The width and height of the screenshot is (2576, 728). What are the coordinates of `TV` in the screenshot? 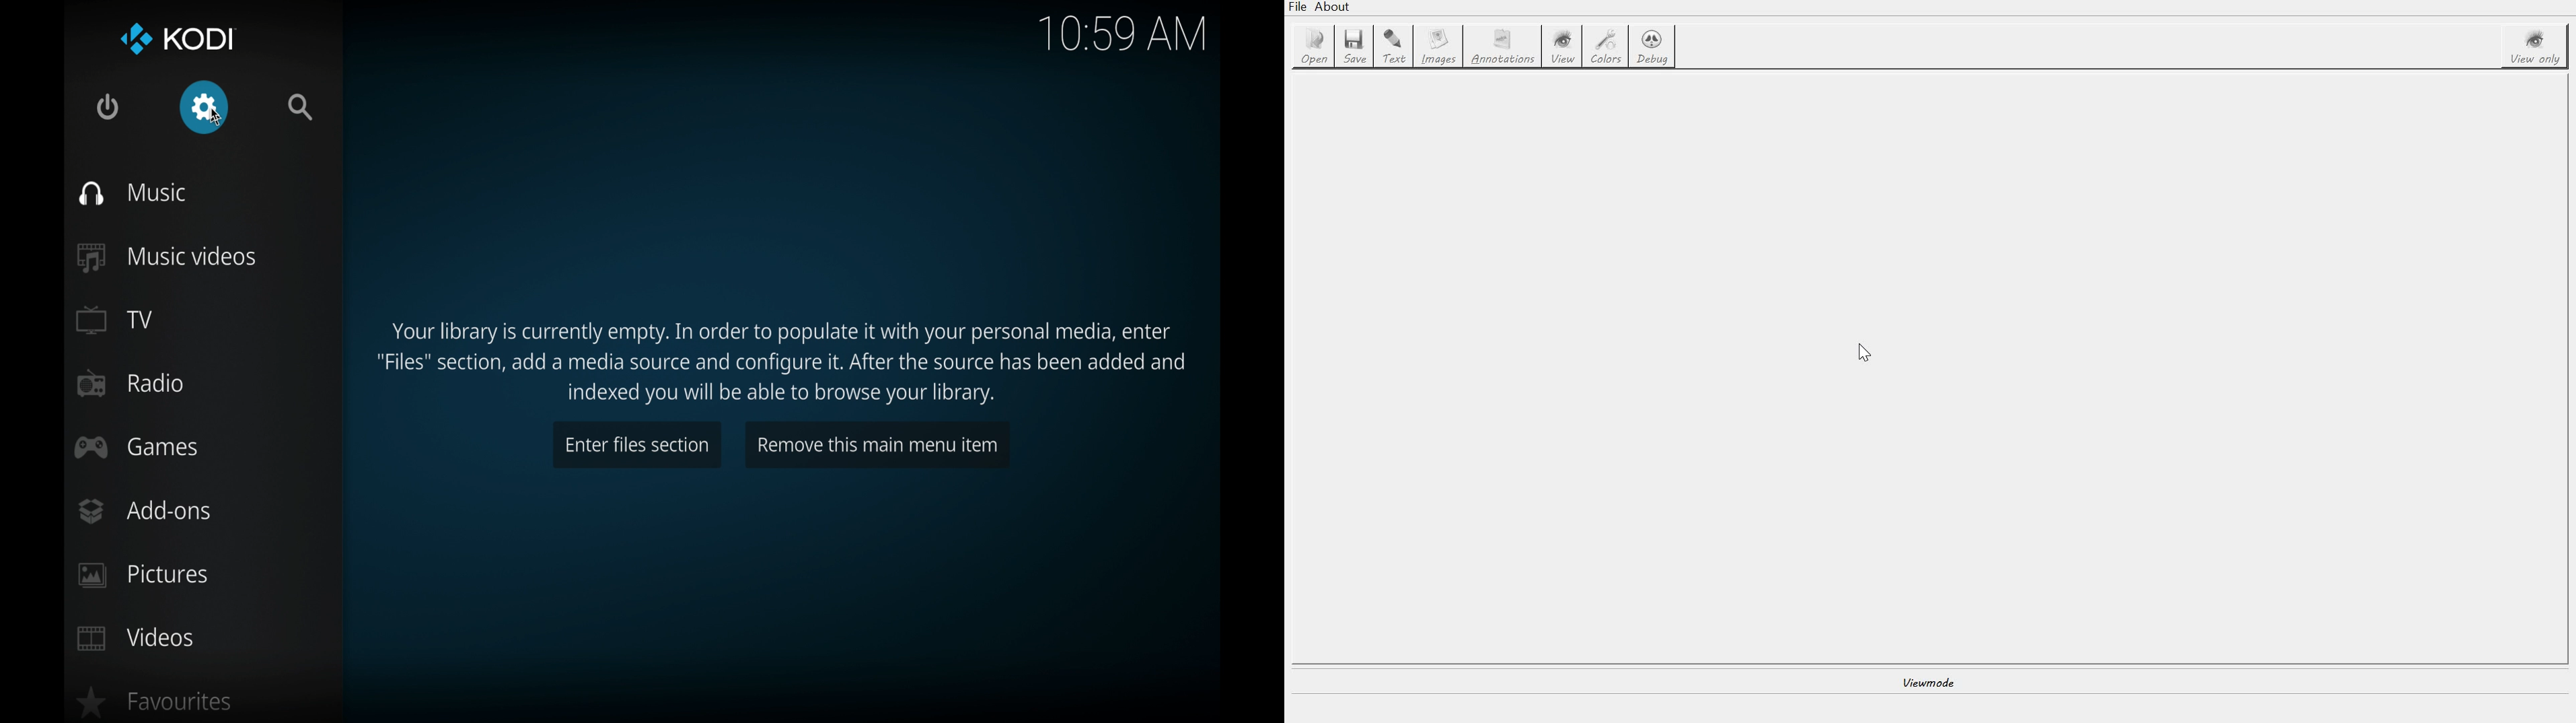 It's located at (116, 320).